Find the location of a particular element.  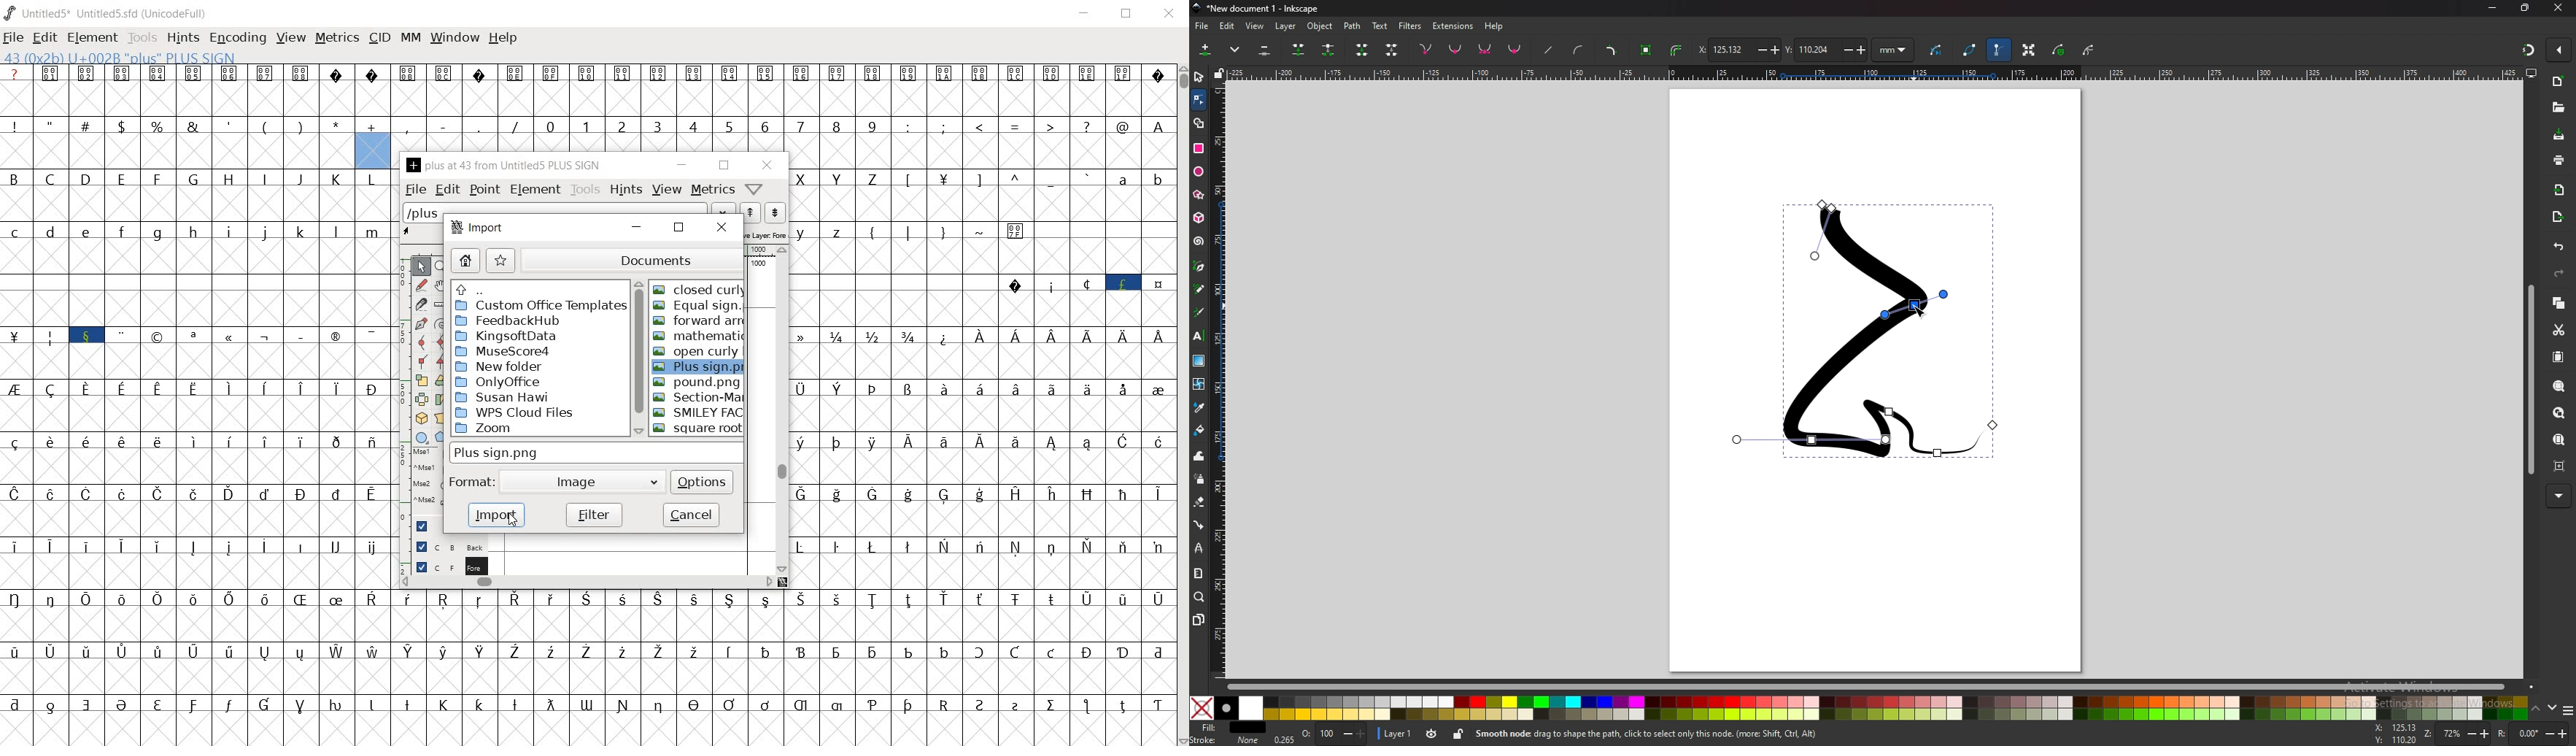

fill is located at coordinates (1230, 728).